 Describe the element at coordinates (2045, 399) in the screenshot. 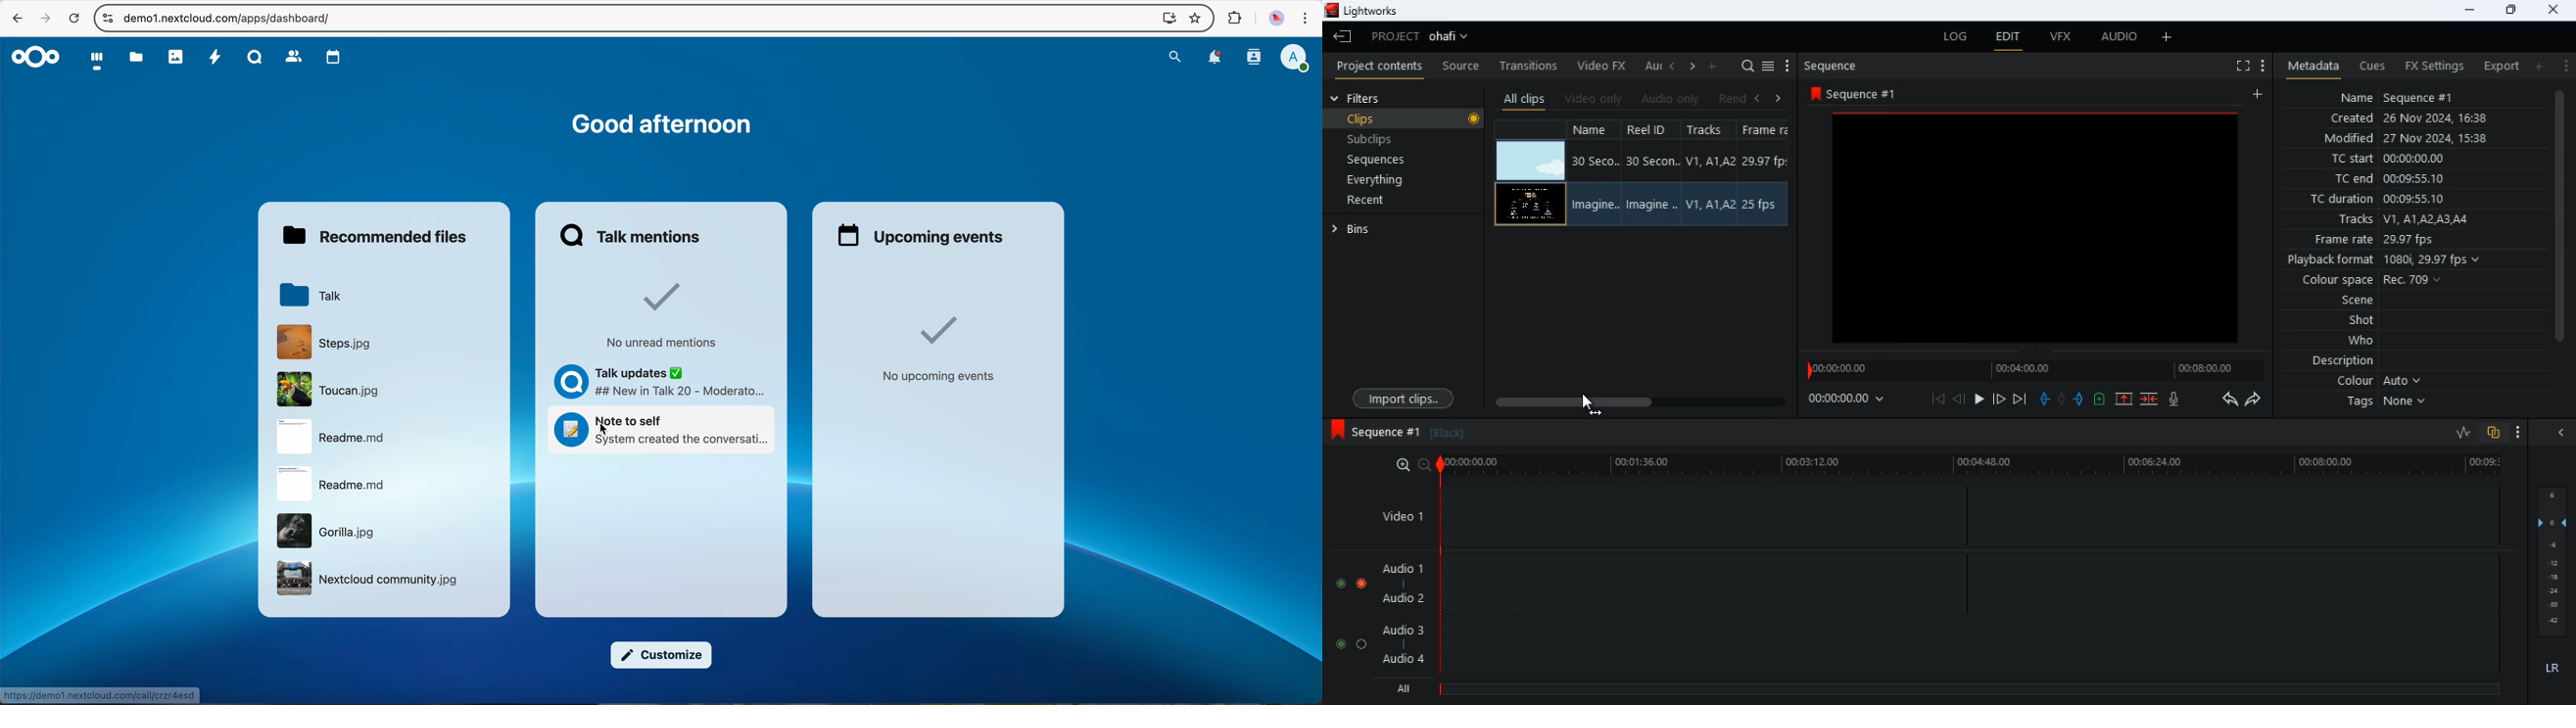

I see `pull` at that location.